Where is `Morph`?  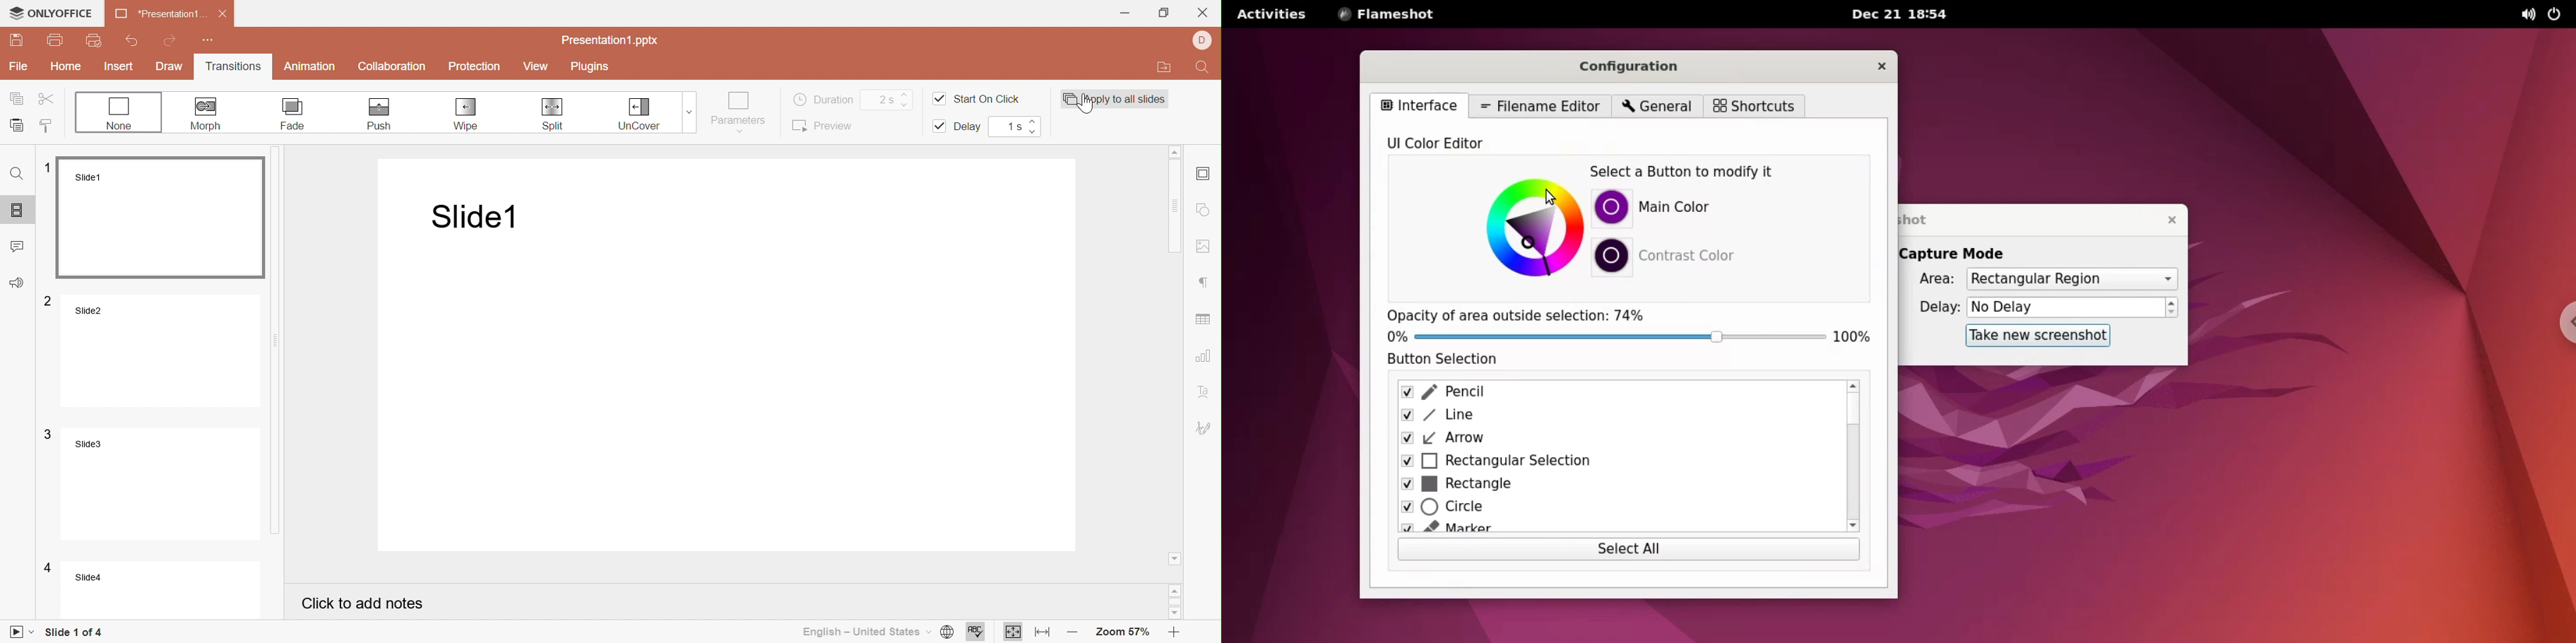 Morph is located at coordinates (209, 114).